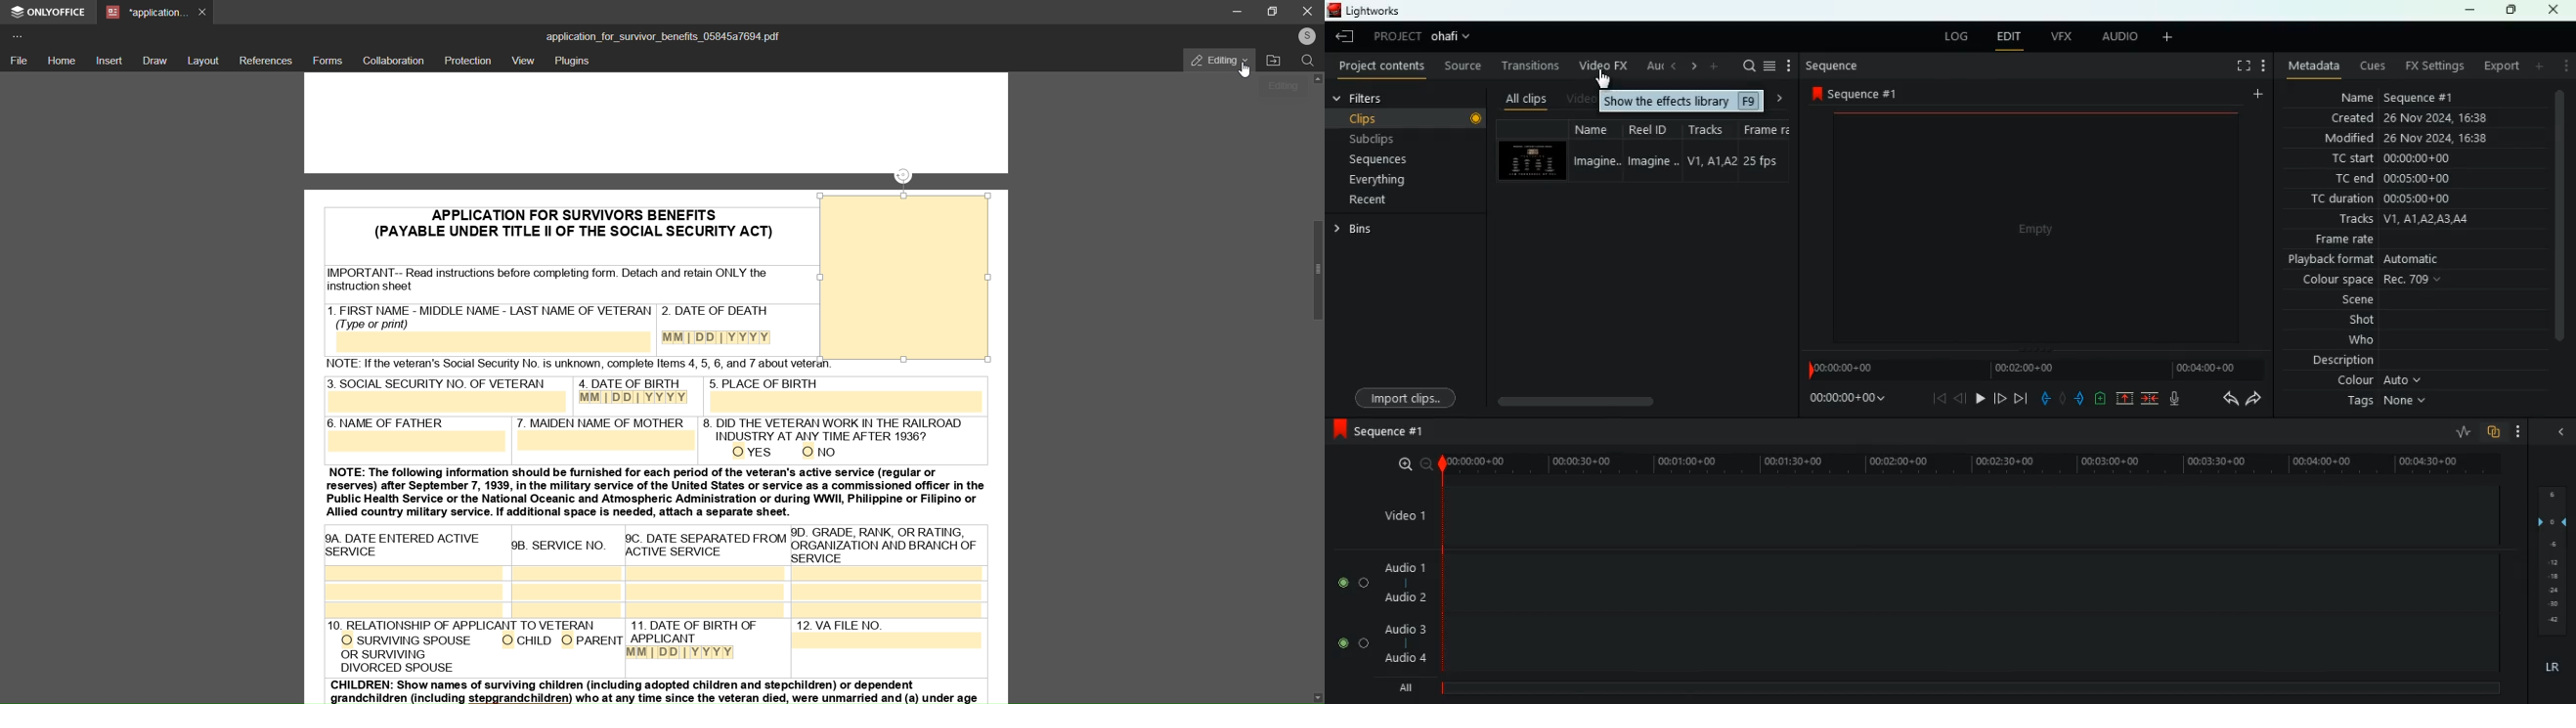 The width and height of the screenshot is (2576, 728). Describe the element at coordinates (62, 60) in the screenshot. I see `home` at that location.